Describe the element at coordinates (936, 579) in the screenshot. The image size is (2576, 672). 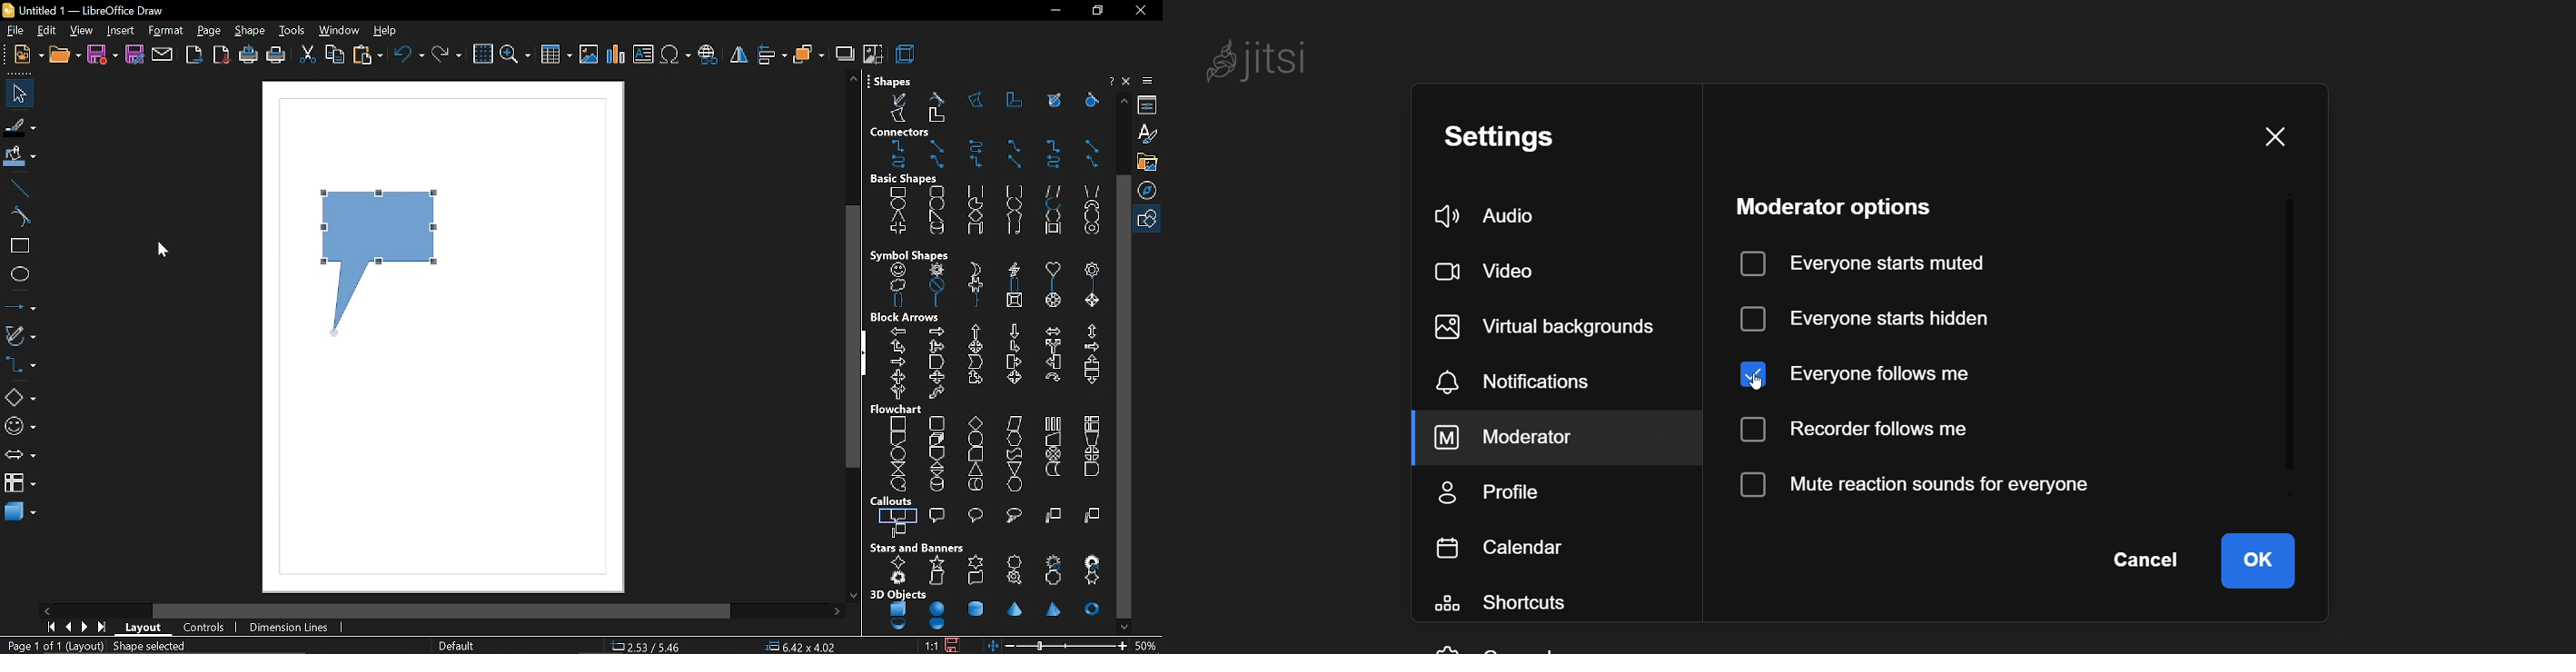
I see `vertical scroll` at that location.